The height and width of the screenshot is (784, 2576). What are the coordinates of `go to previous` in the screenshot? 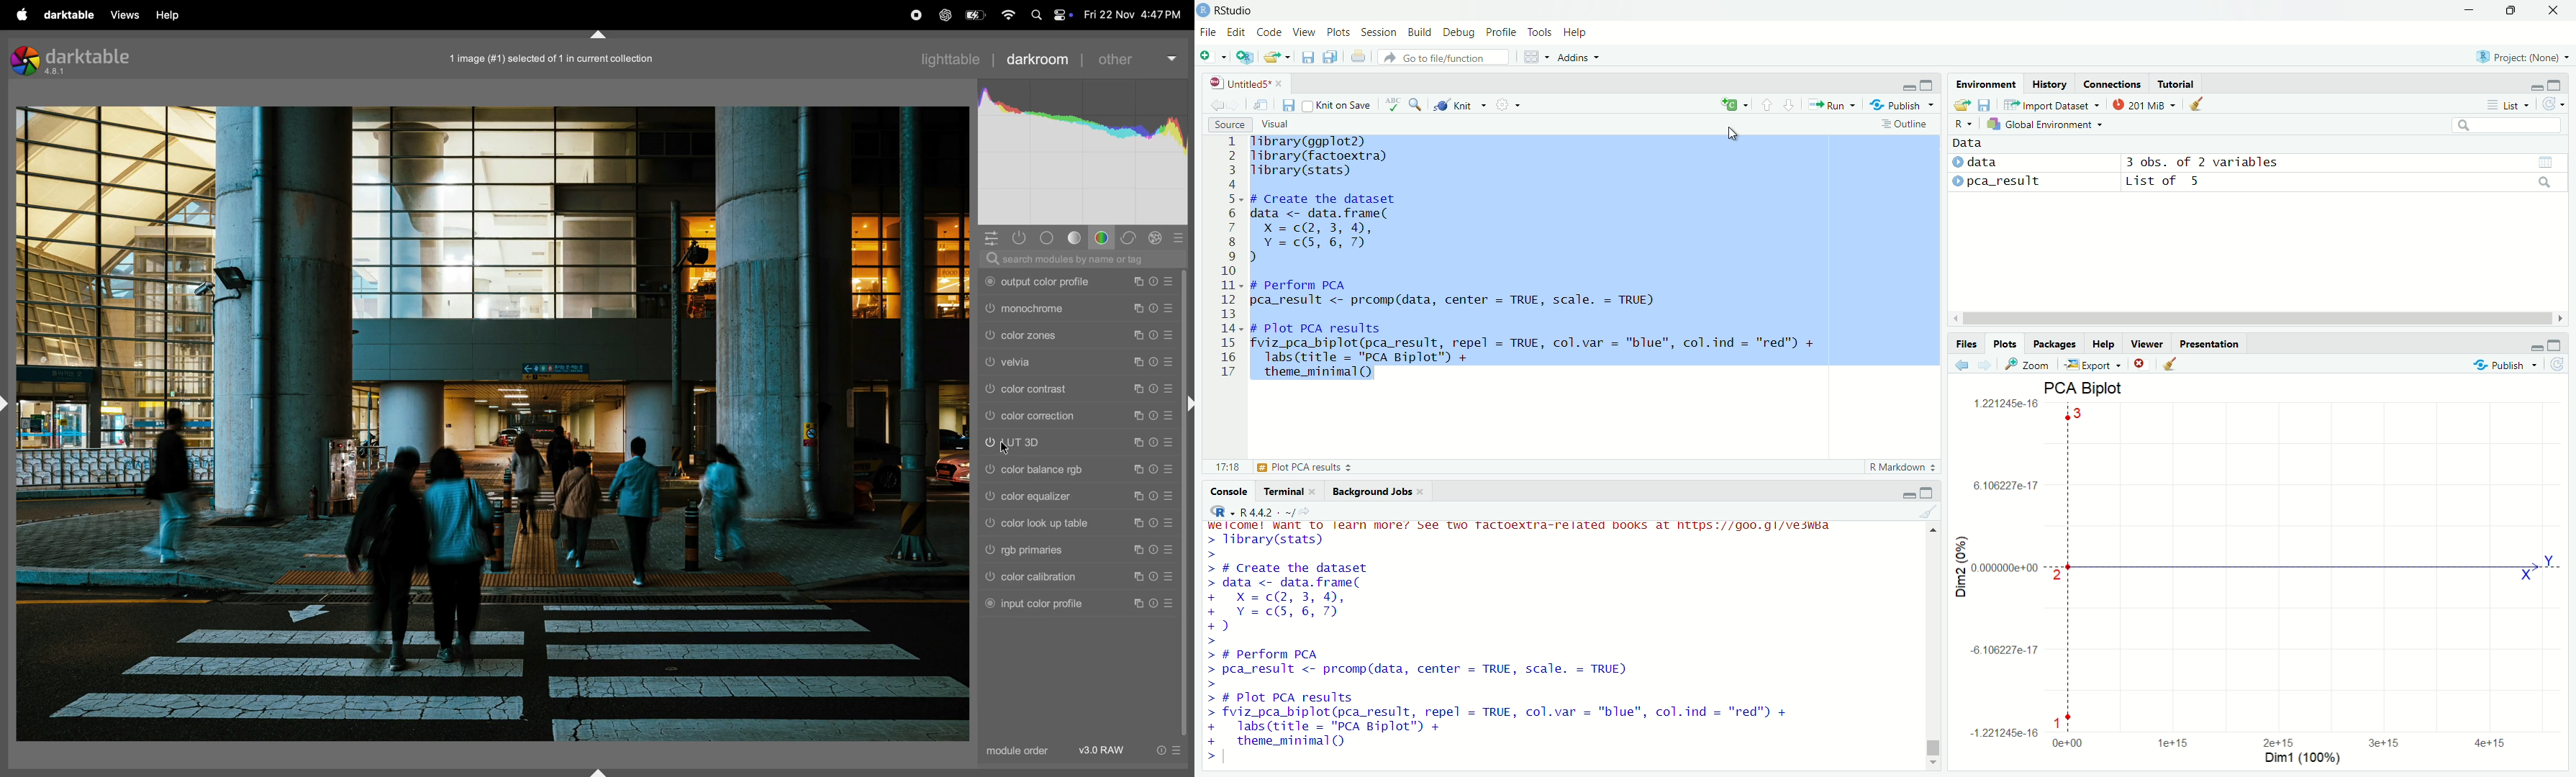 It's located at (1767, 104).